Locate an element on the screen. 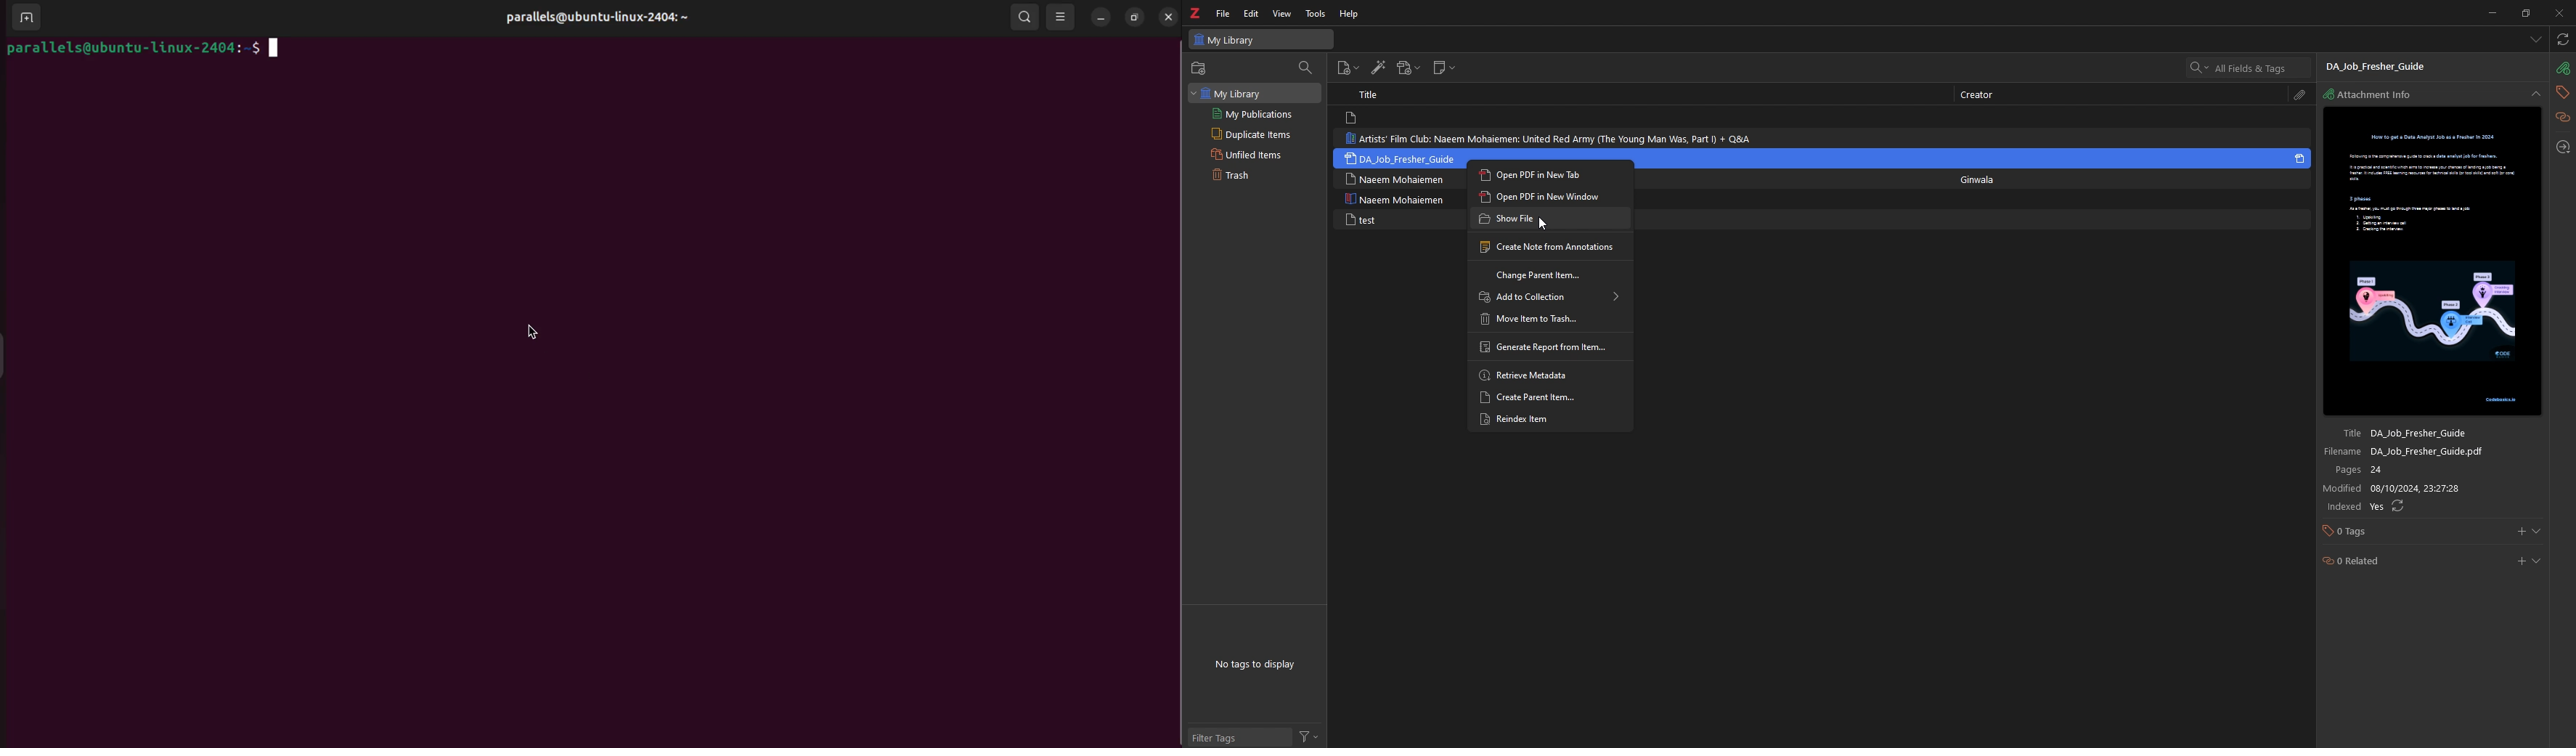 Image resolution: width=2576 pixels, height=756 pixels. resize is located at coordinates (2526, 12).